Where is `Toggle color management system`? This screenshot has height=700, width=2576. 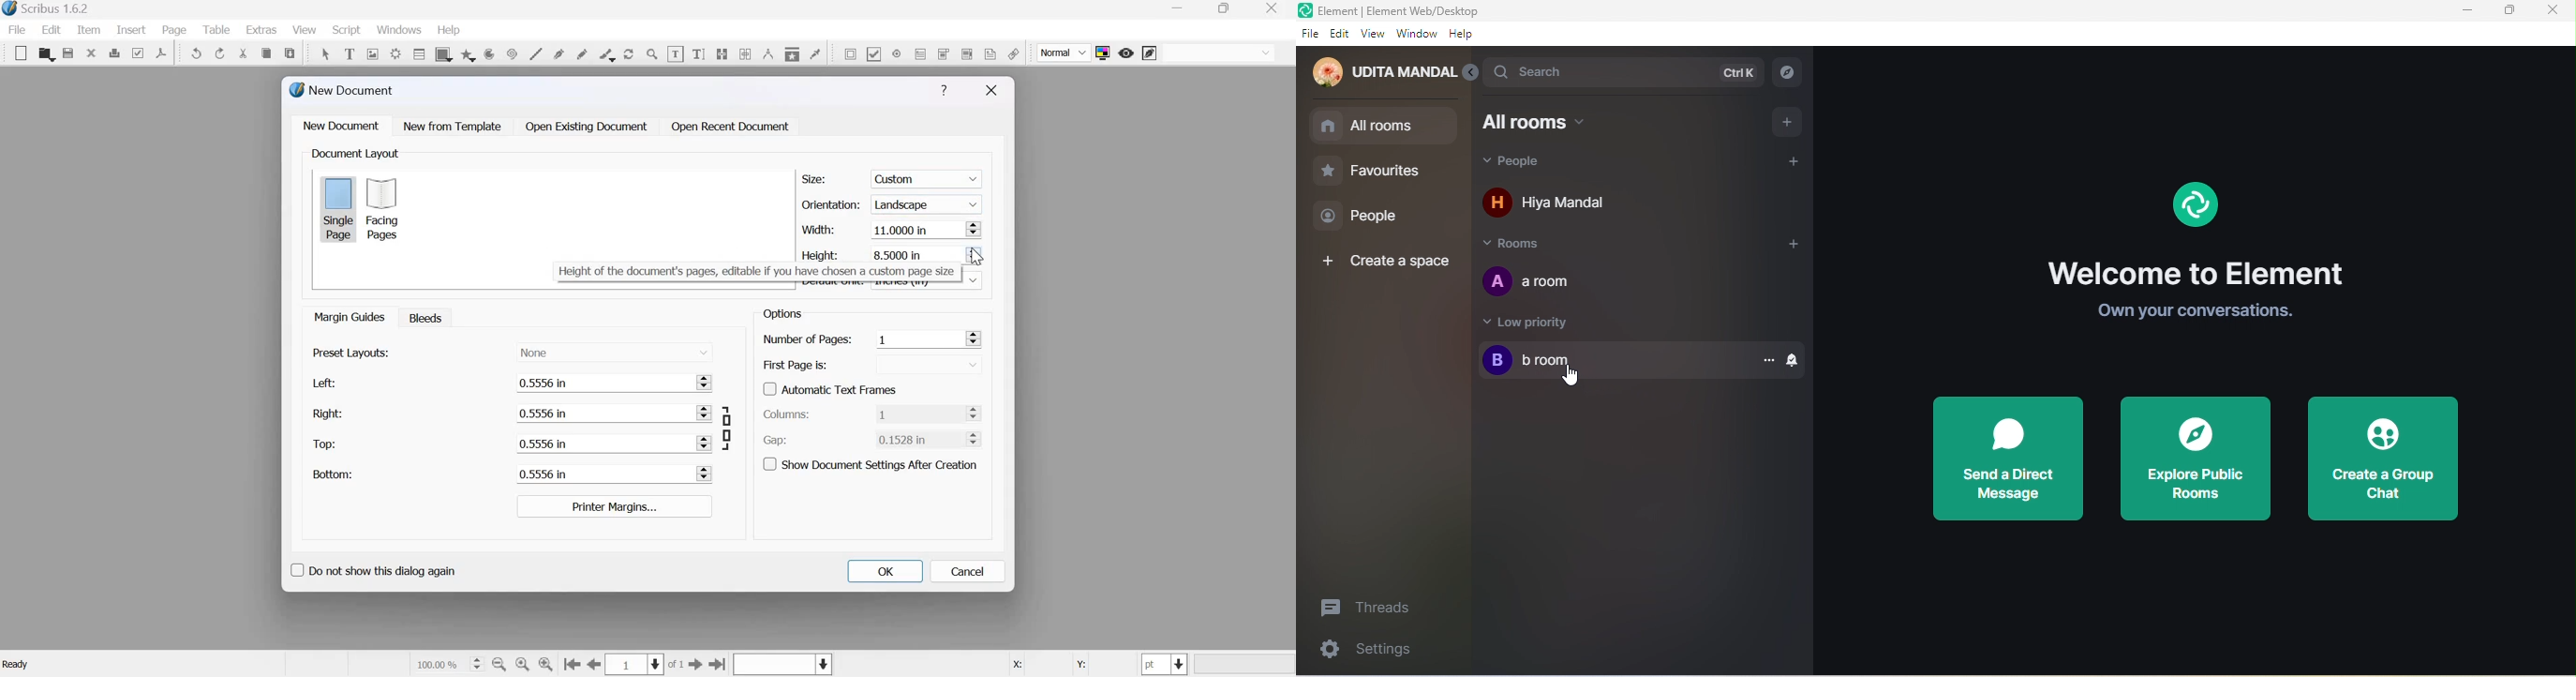 Toggle color management system is located at coordinates (1103, 53).